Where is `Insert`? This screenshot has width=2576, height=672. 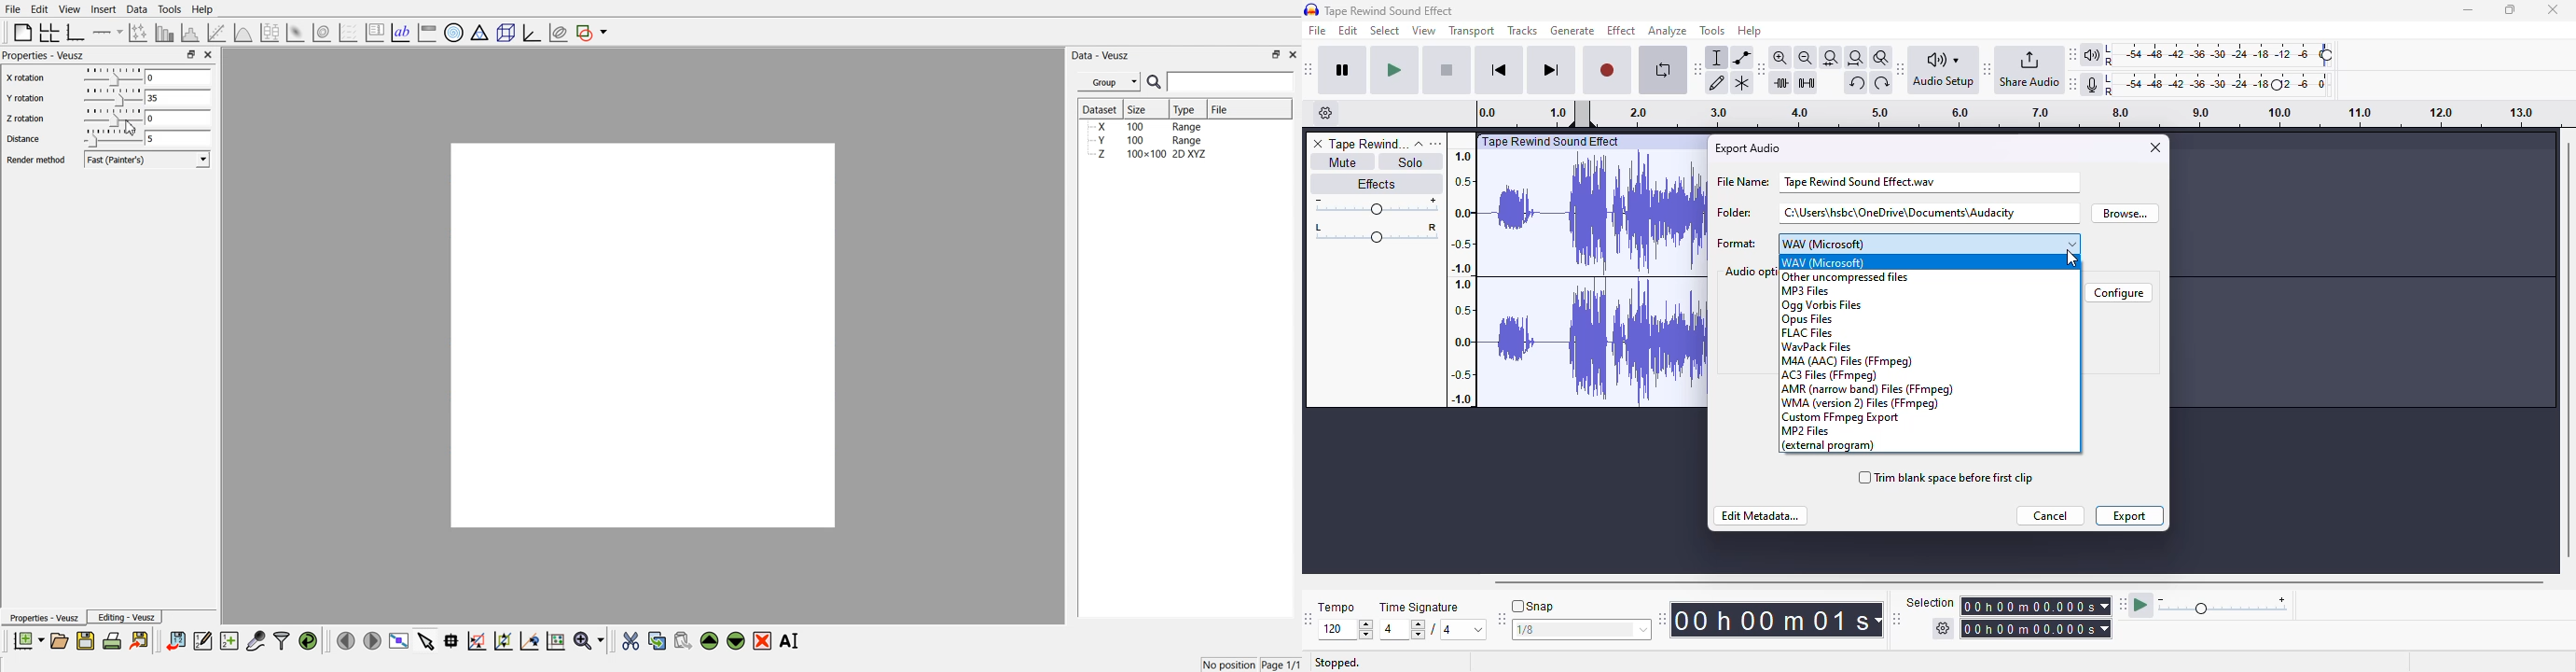 Insert is located at coordinates (103, 9).